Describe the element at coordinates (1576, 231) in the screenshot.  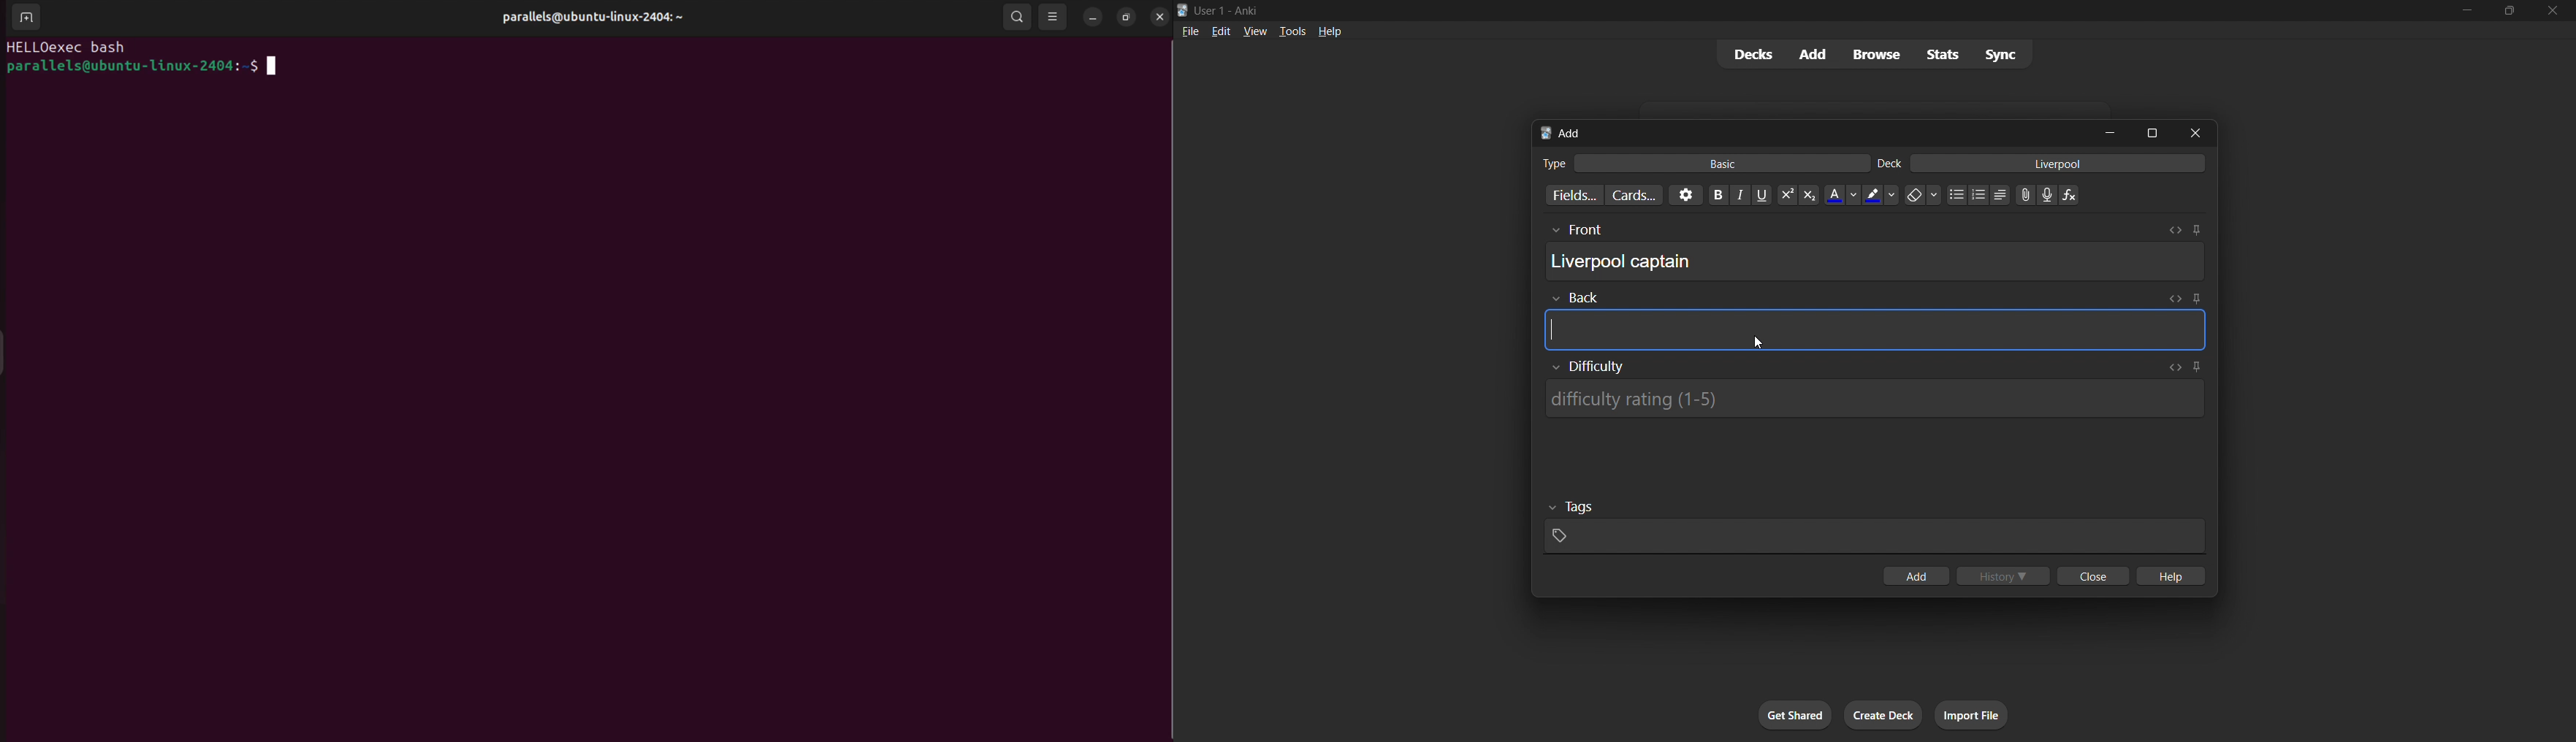
I see `` at that location.